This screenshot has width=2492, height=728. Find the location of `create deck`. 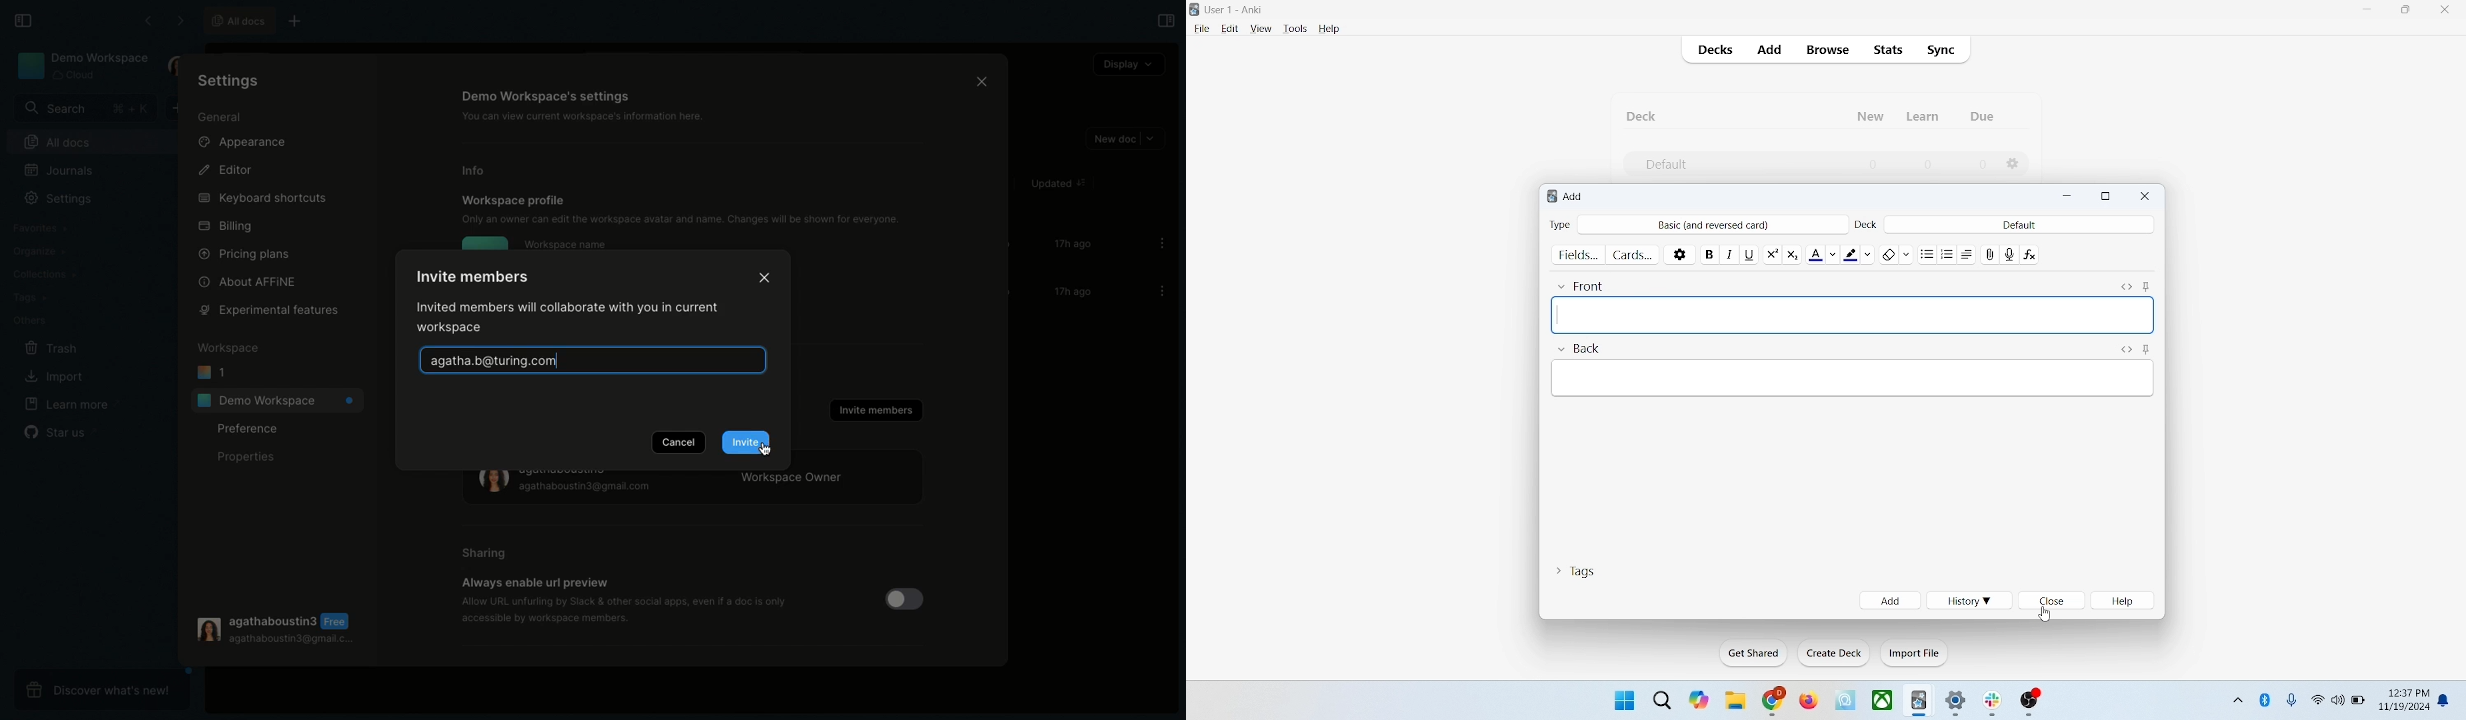

create deck is located at coordinates (1835, 653).